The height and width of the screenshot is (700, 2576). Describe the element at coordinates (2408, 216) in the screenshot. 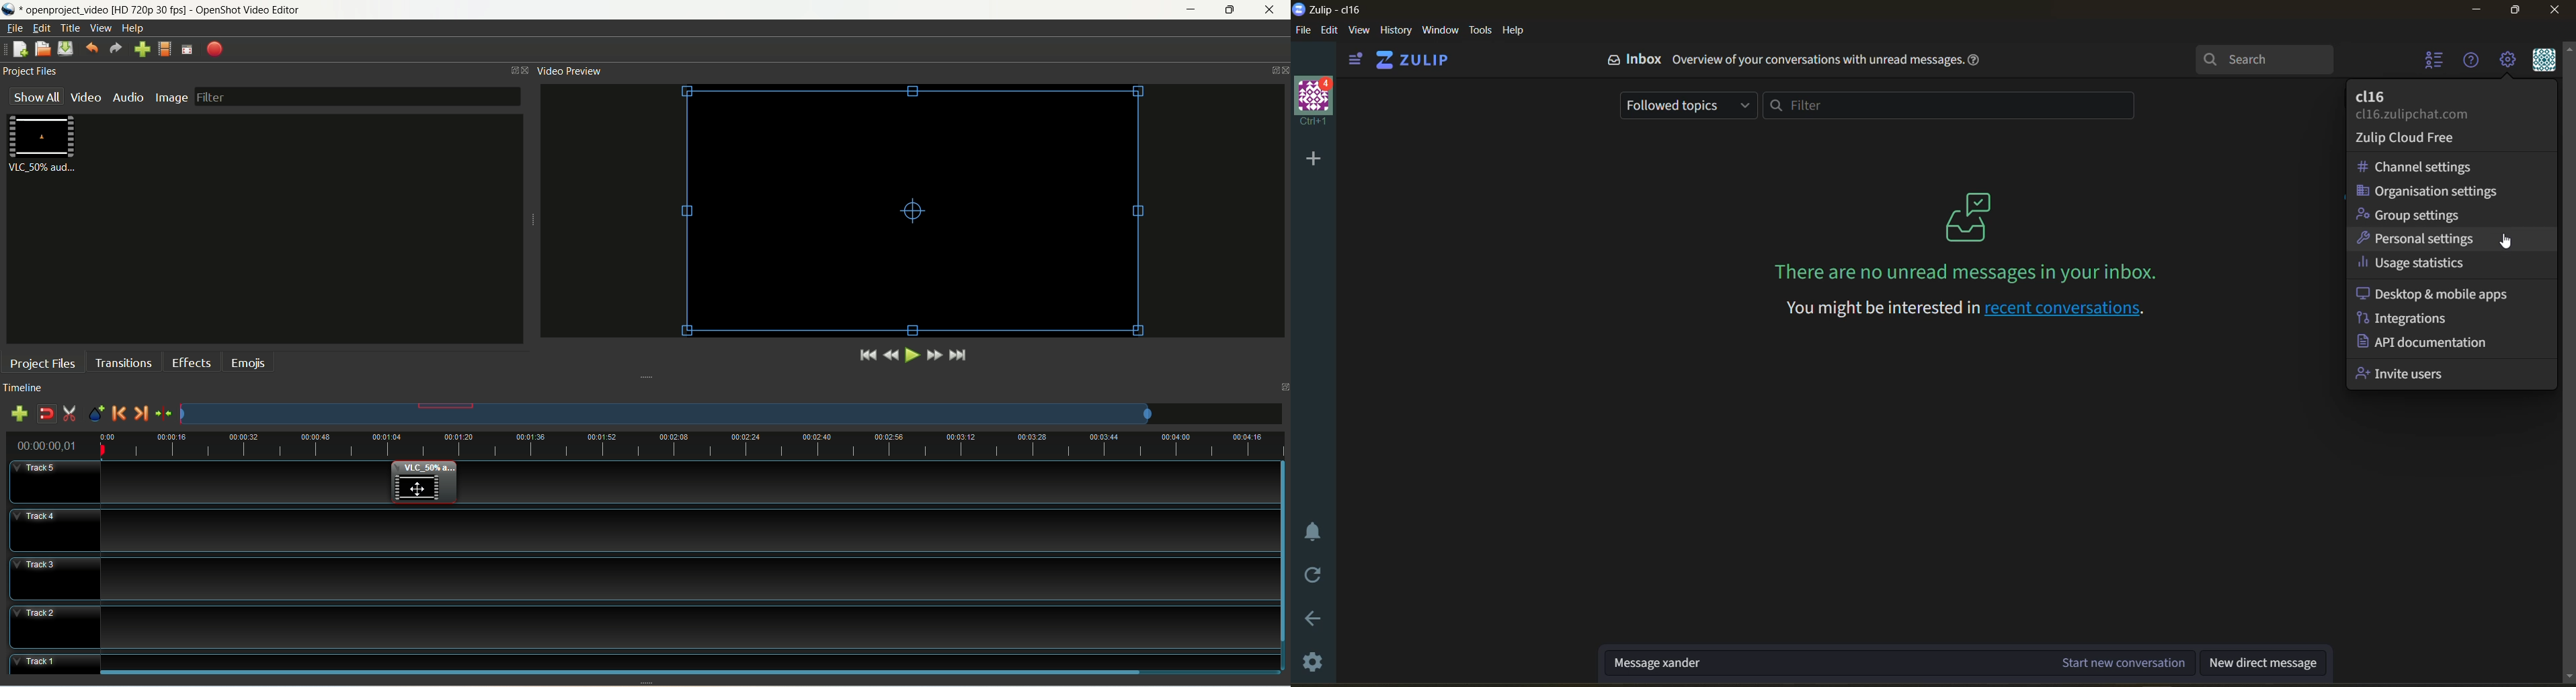

I see `group settings` at that location.